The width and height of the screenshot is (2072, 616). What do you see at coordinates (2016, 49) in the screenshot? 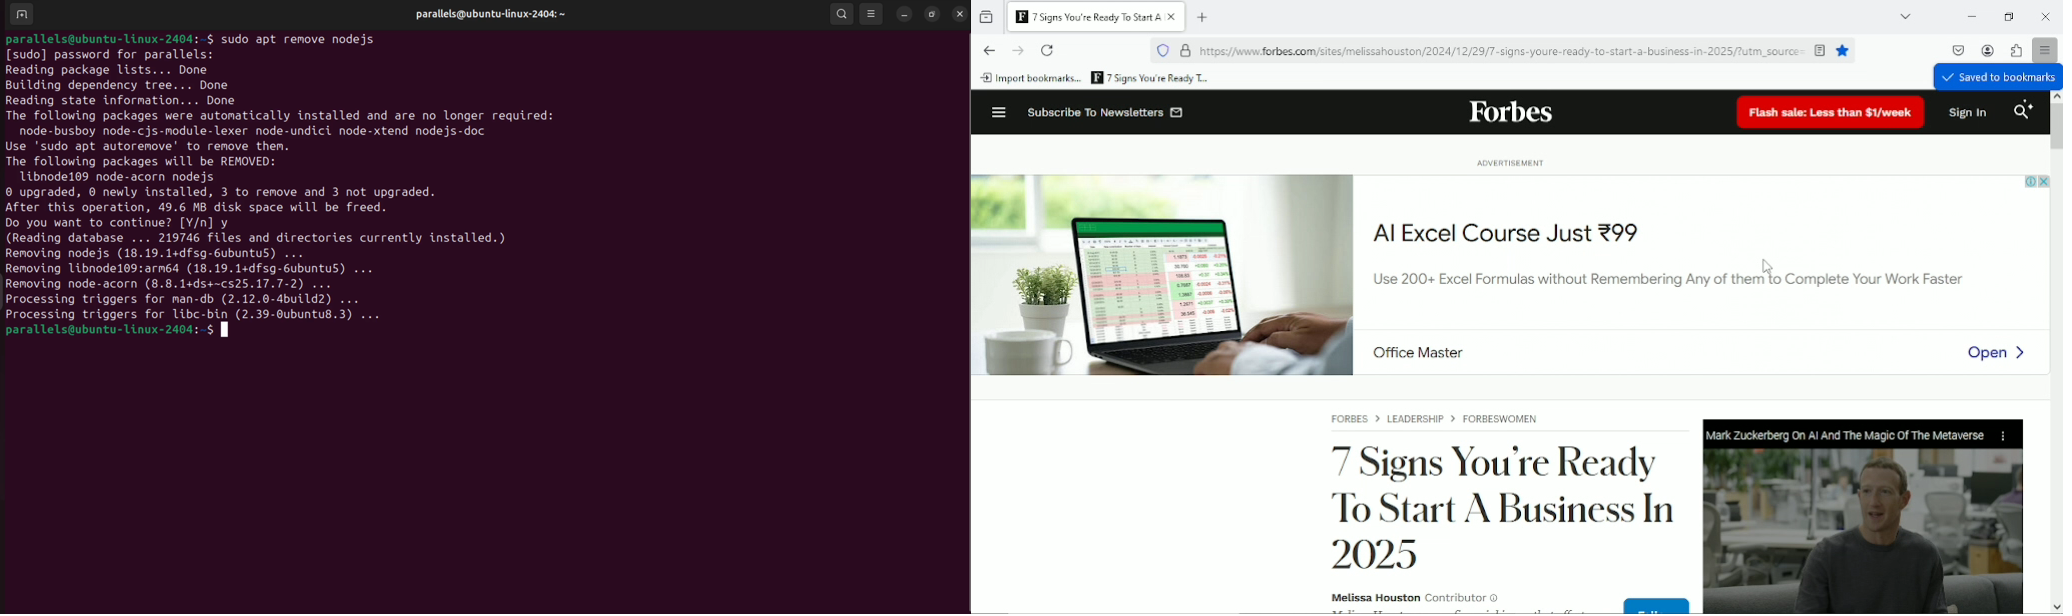
I see `Extensions` at bounding box center [2016, 49].